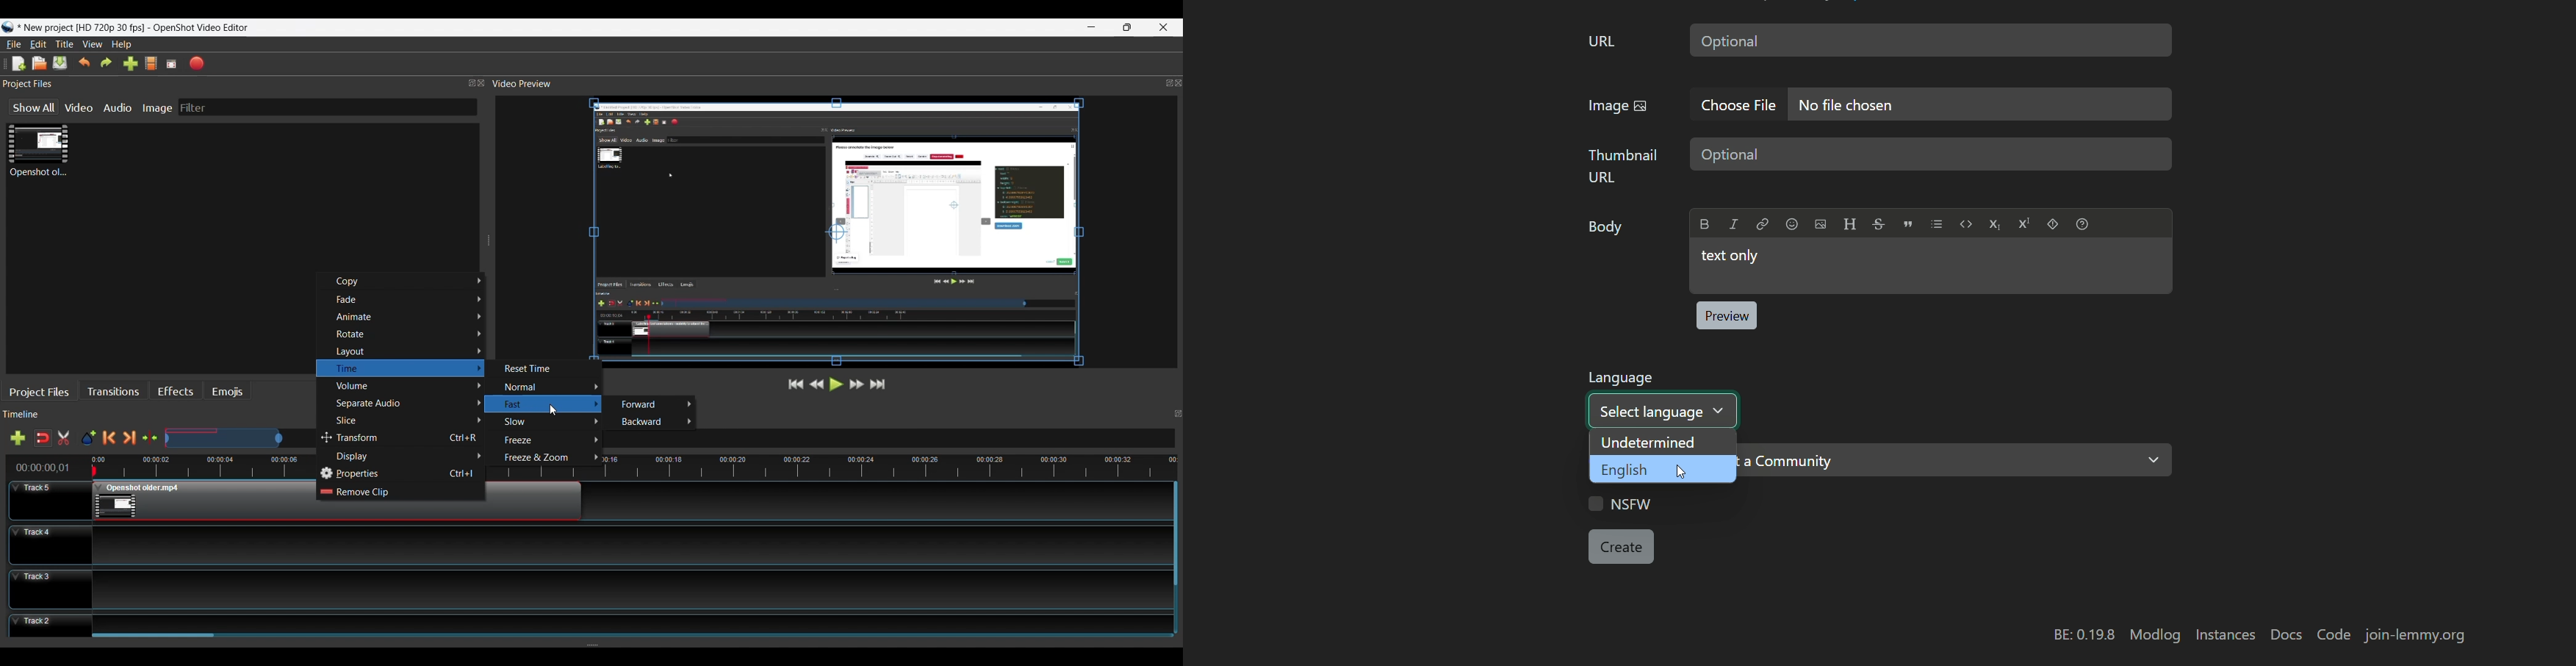 Image resolution: width=2576 pixels, height=672 pixels. What do you see at coordinates (653, 423) in the screenshot?
I see `Backward` at bounding box center [653, 423].